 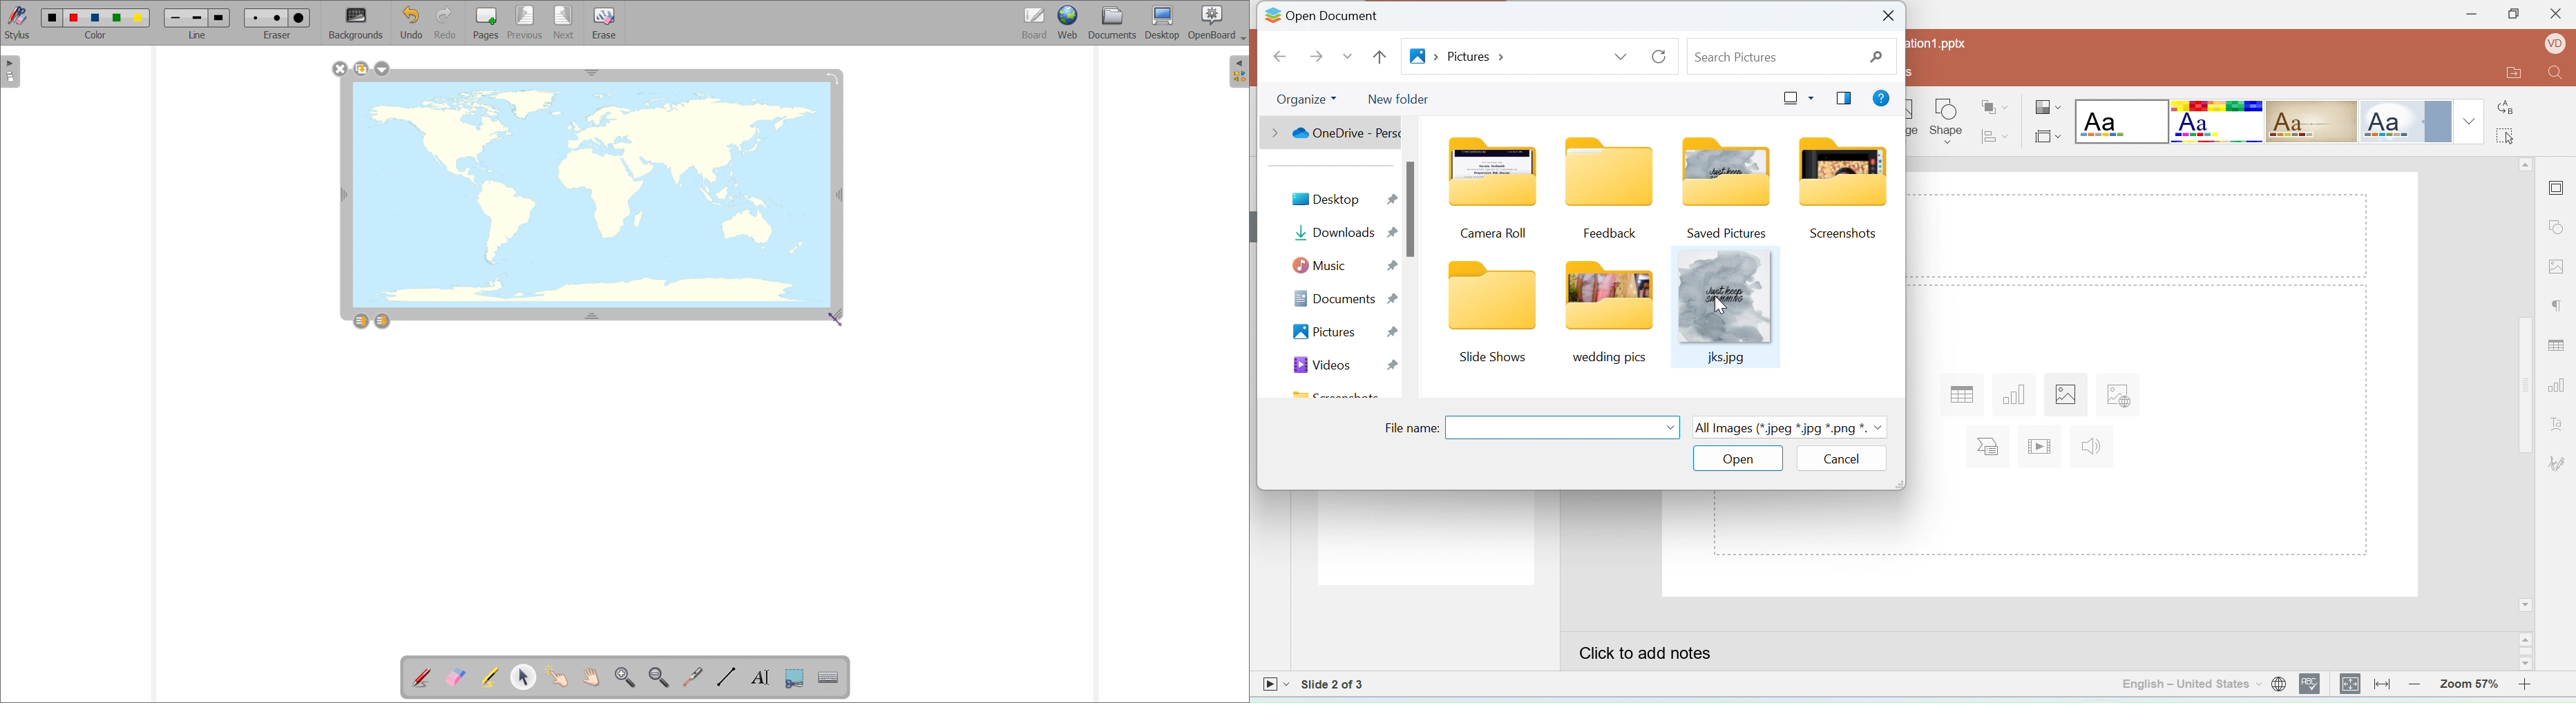 What do you see at coordinates (2560, 387) in the screenshot?
I see `Chart settings` at bounding box center [2560, 387].